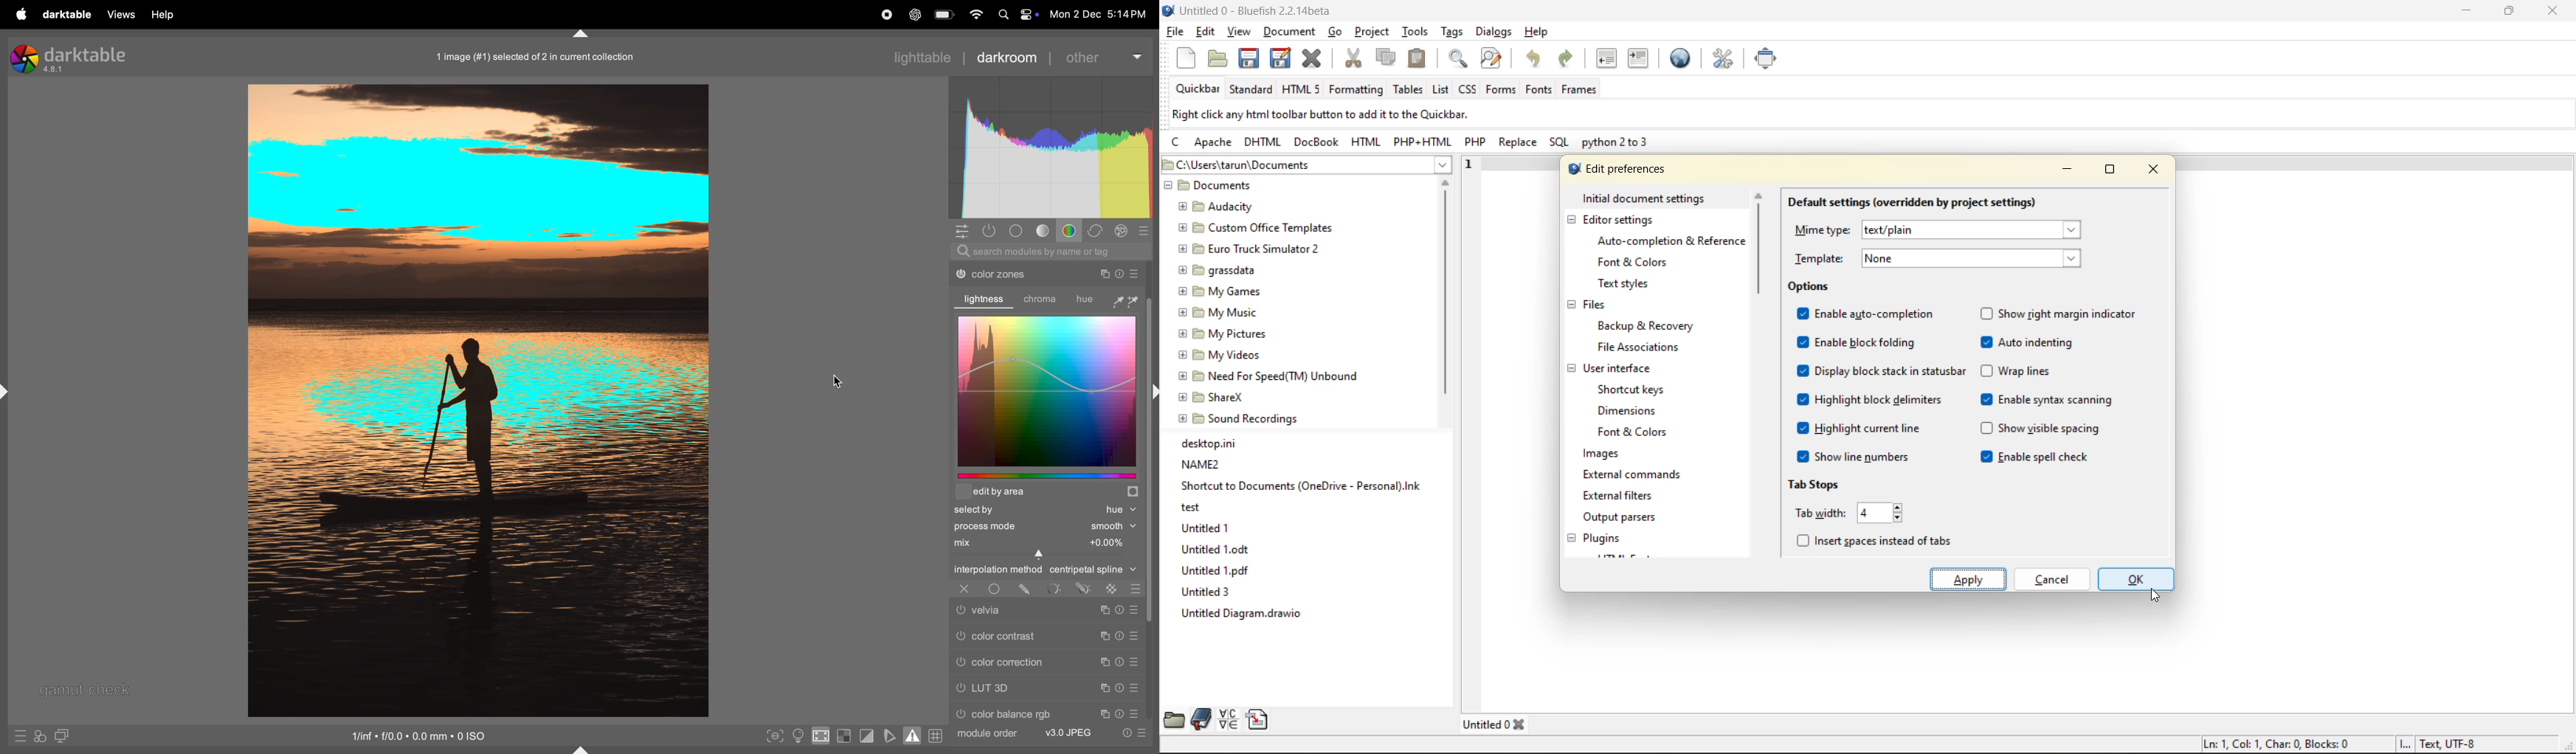  I want to click on auto completion and reference, so click(1666, 241).